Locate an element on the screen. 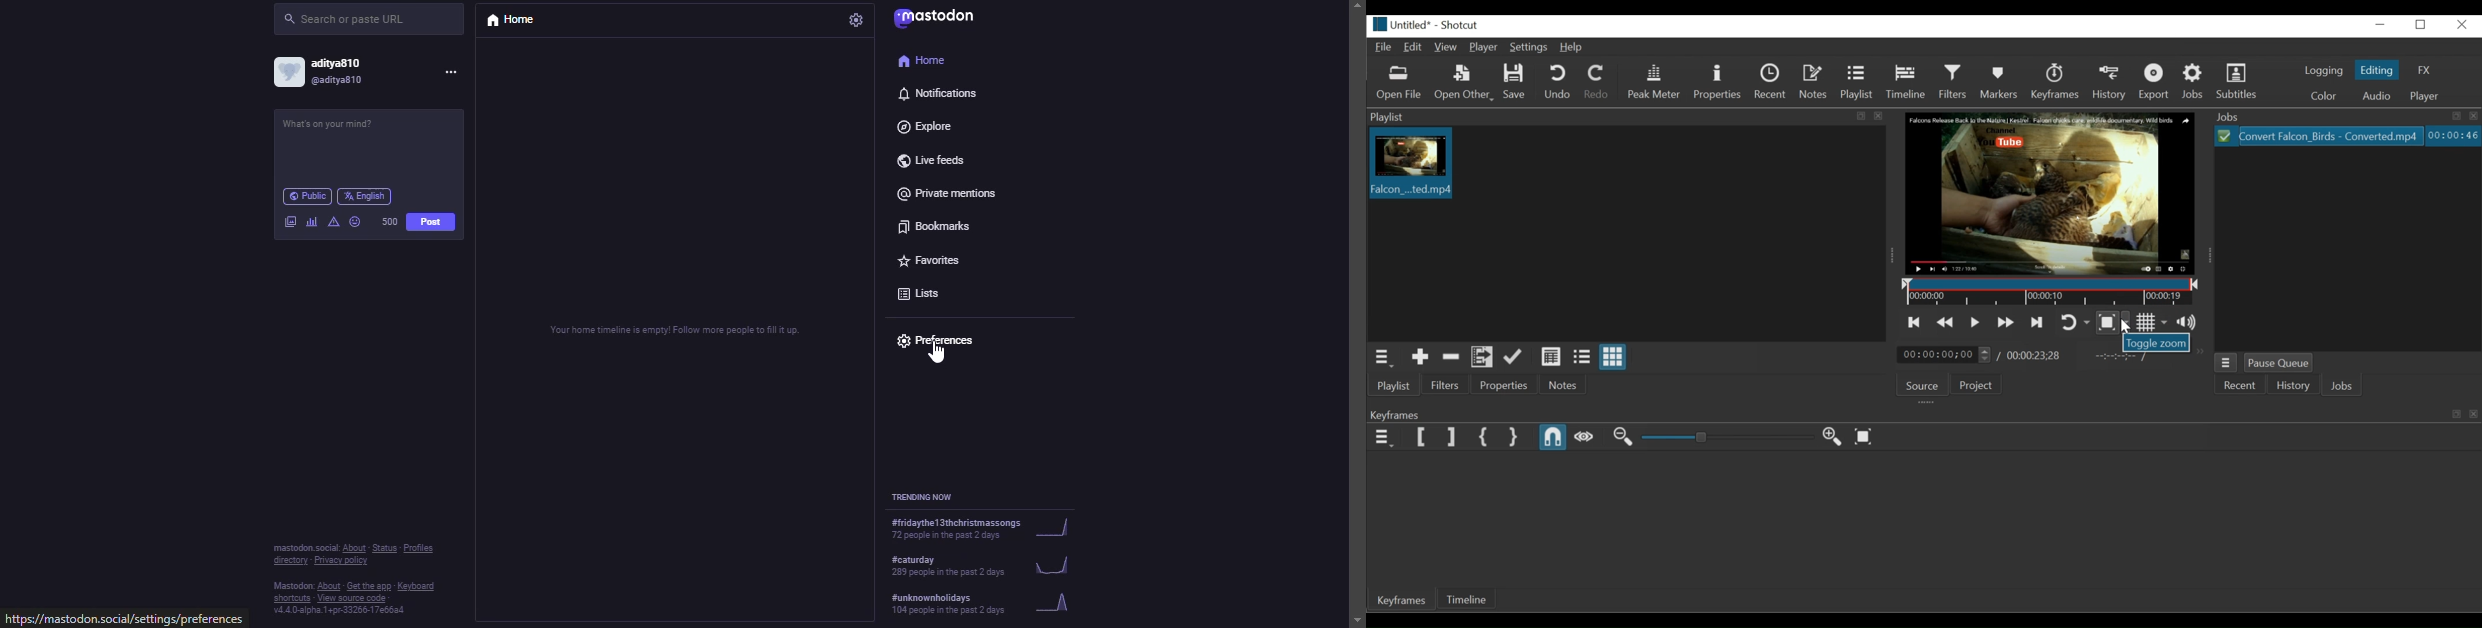 The height and width of the screenshot is (644, 2492). Project is located at coordinates (1975, 384).